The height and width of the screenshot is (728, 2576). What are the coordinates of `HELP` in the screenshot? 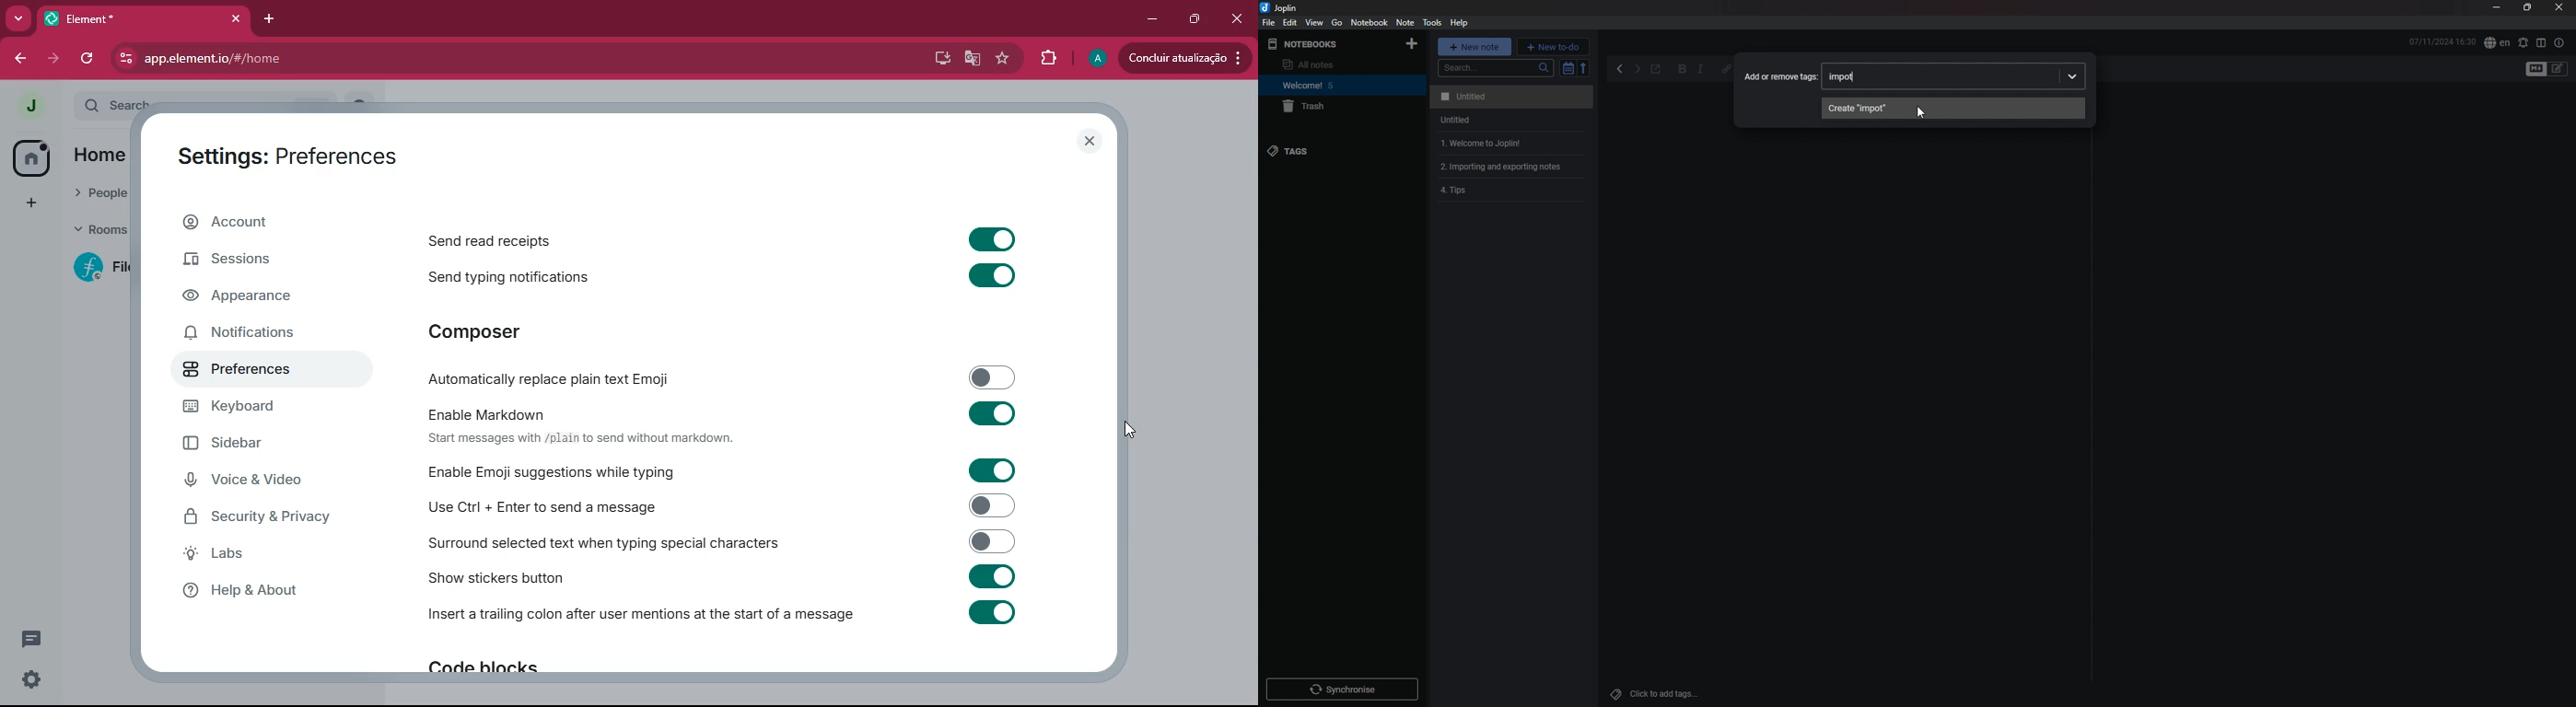 It's located at (1459, 23).